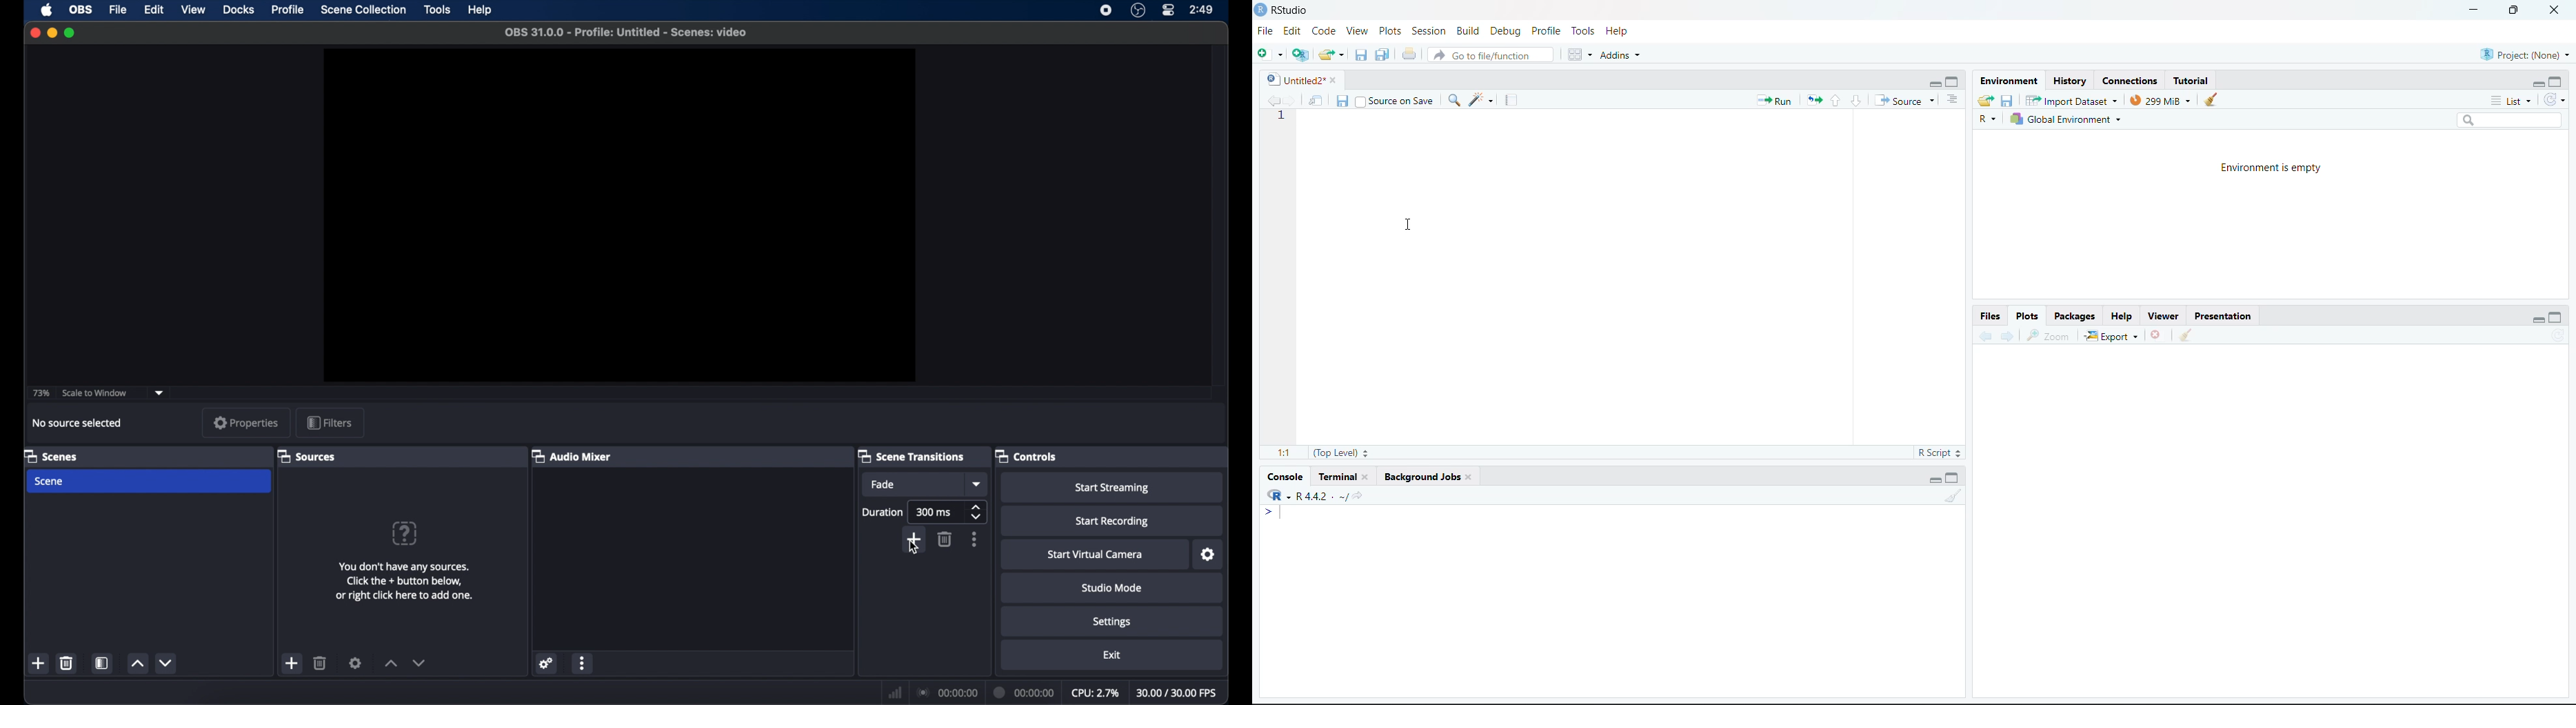 The width and height of the screenshot is (2576, 728). Describe the element at coordinates (306, 457) in the screenshot. I see `sources` at that location.